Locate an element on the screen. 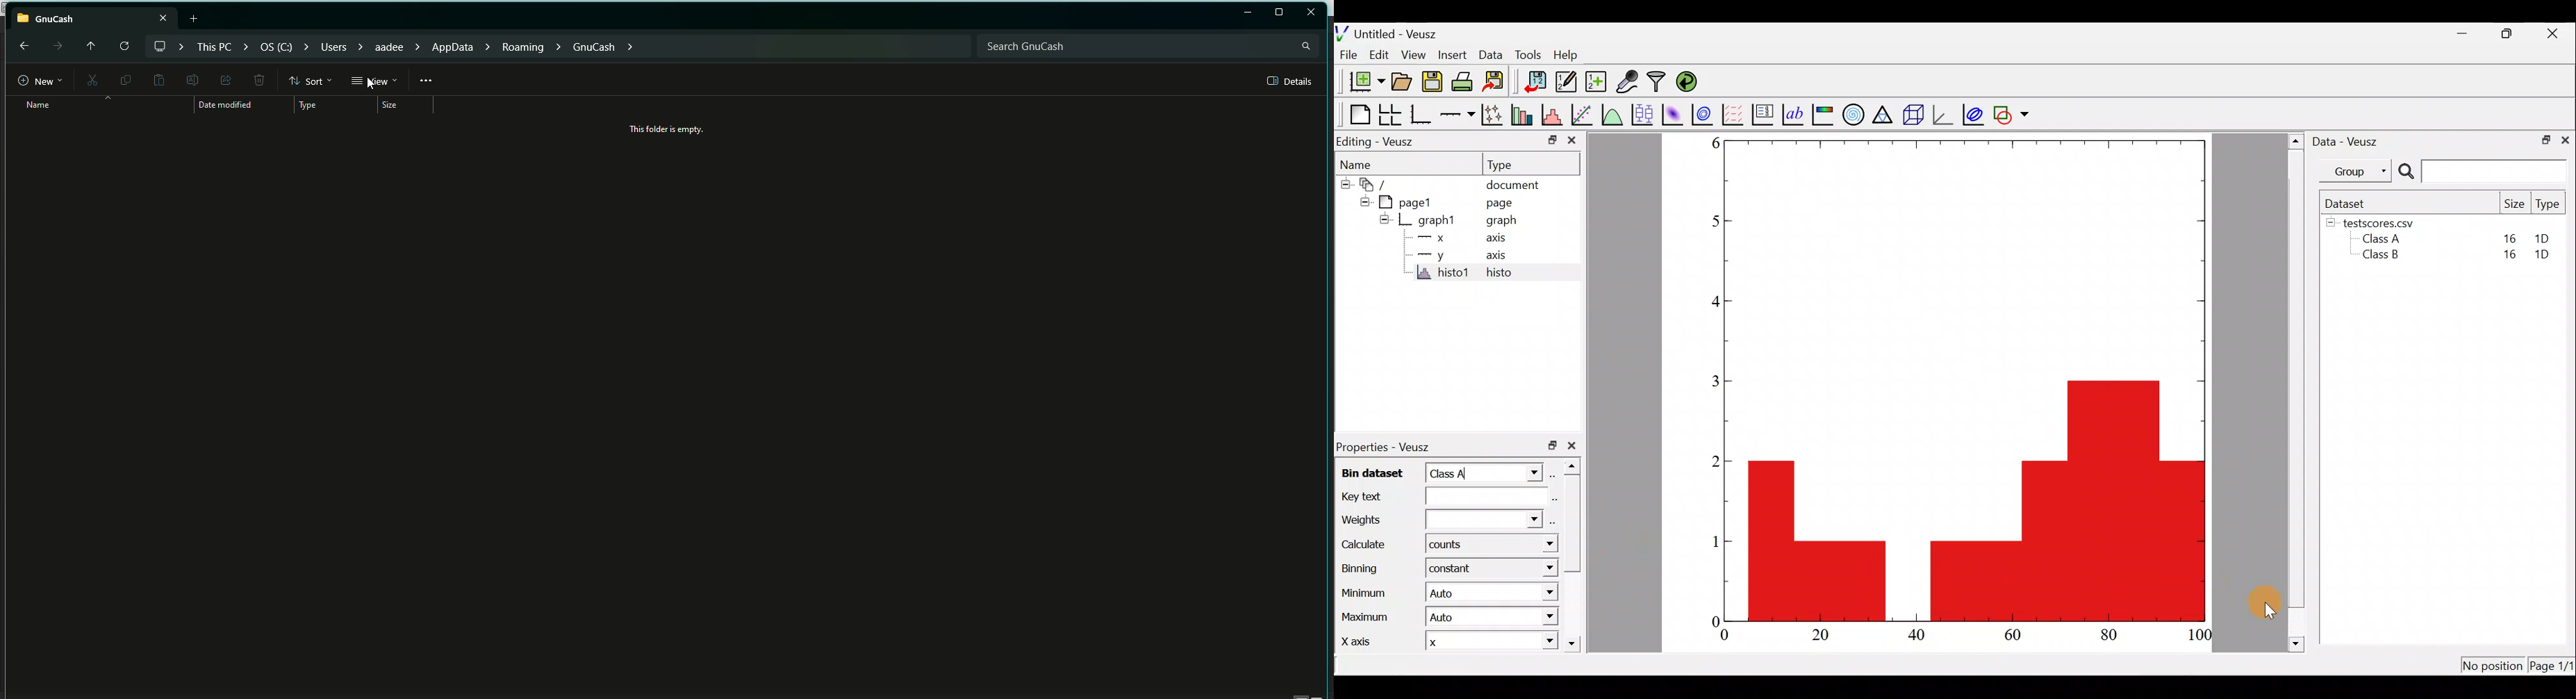 The width and height of the screenshot is (2576, 700). Open a document is located at coordinates (1401, 80).